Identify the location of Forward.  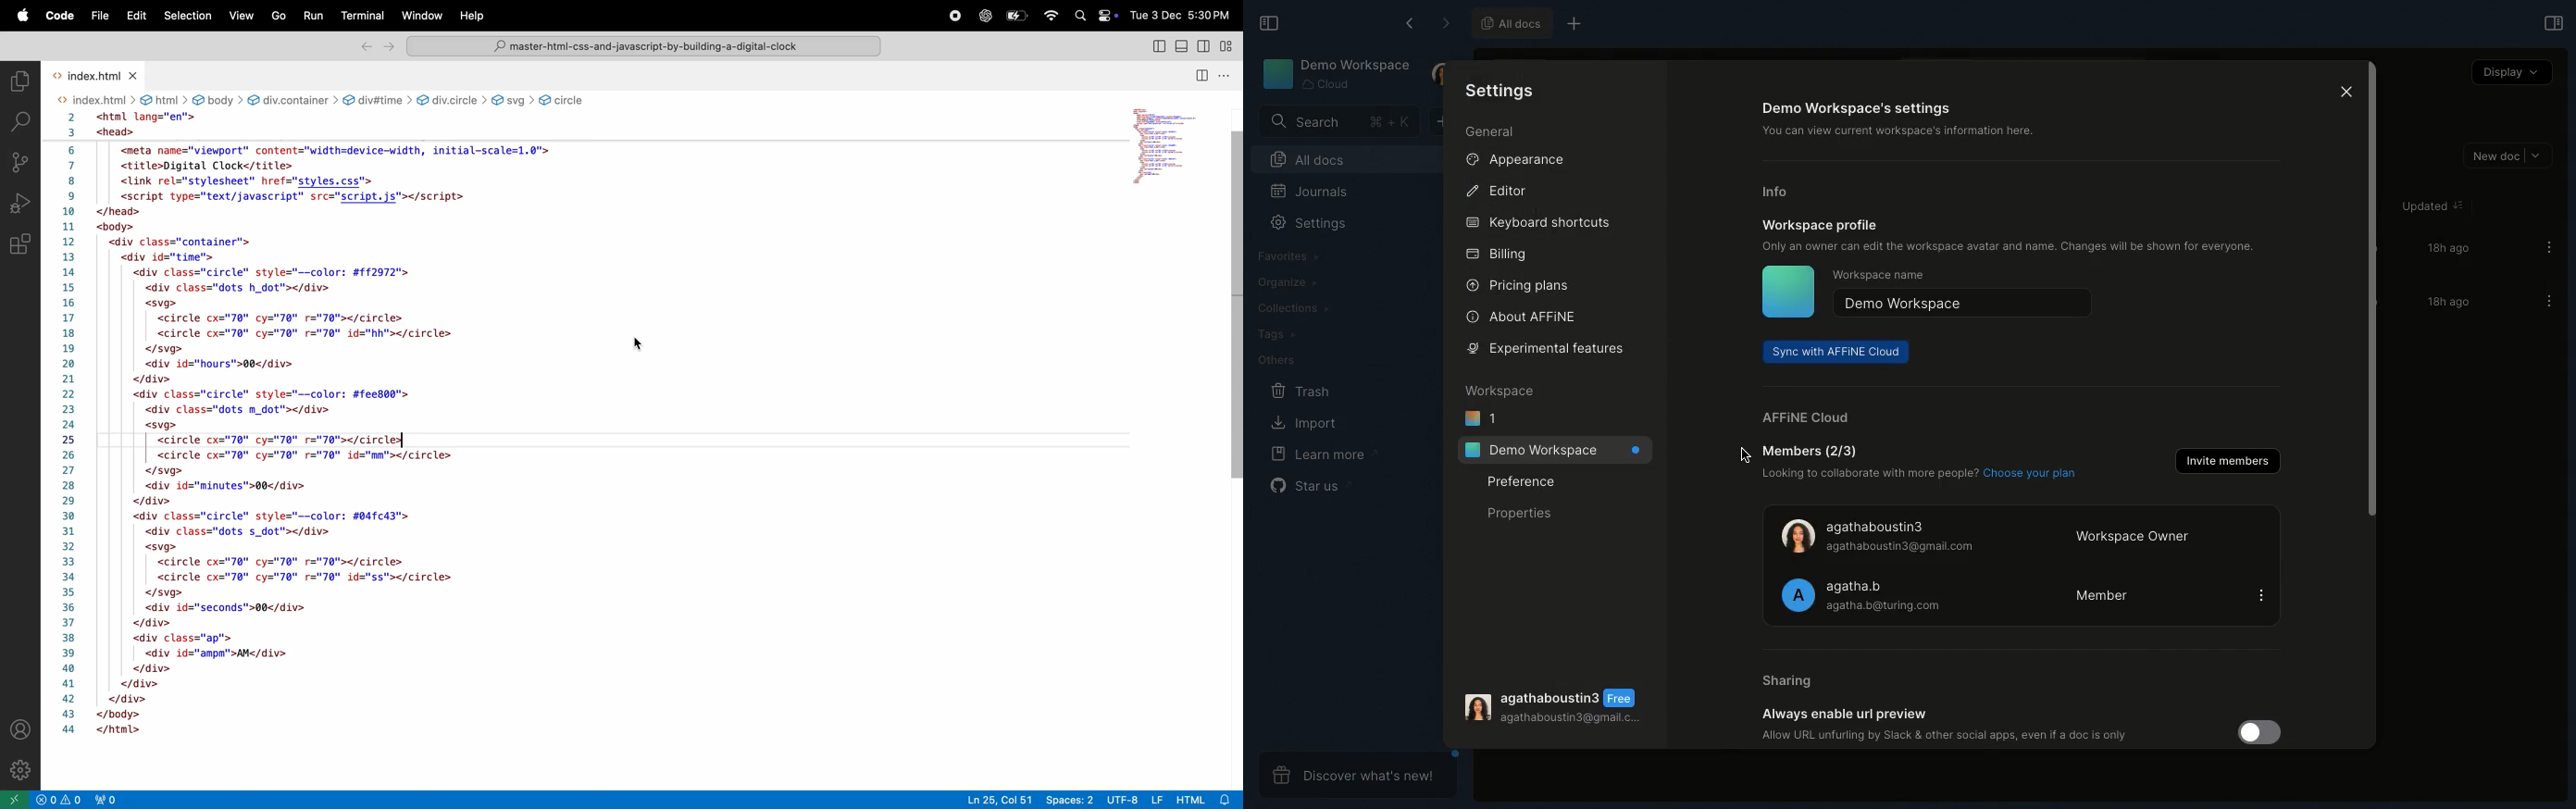
(1442, 22).